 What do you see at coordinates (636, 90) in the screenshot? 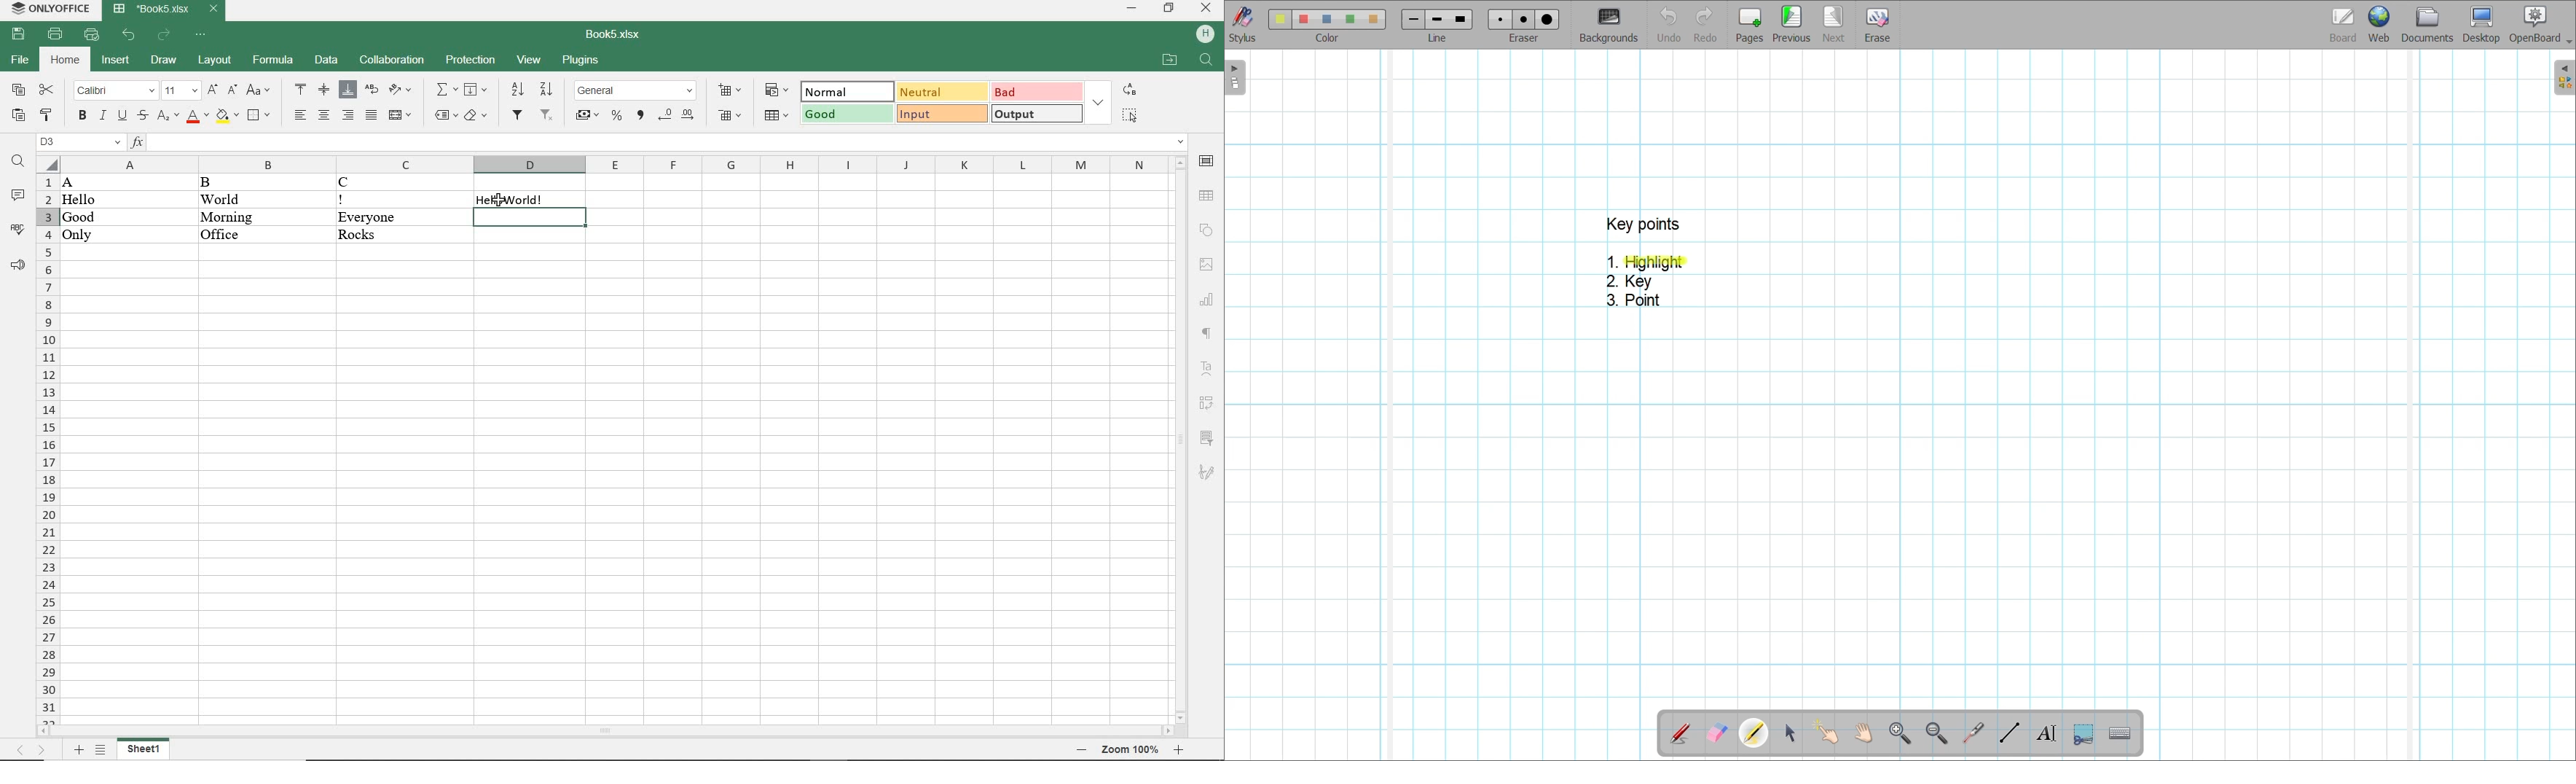
I see `NUMBER FORMAT` at bounding box center [636, 90].